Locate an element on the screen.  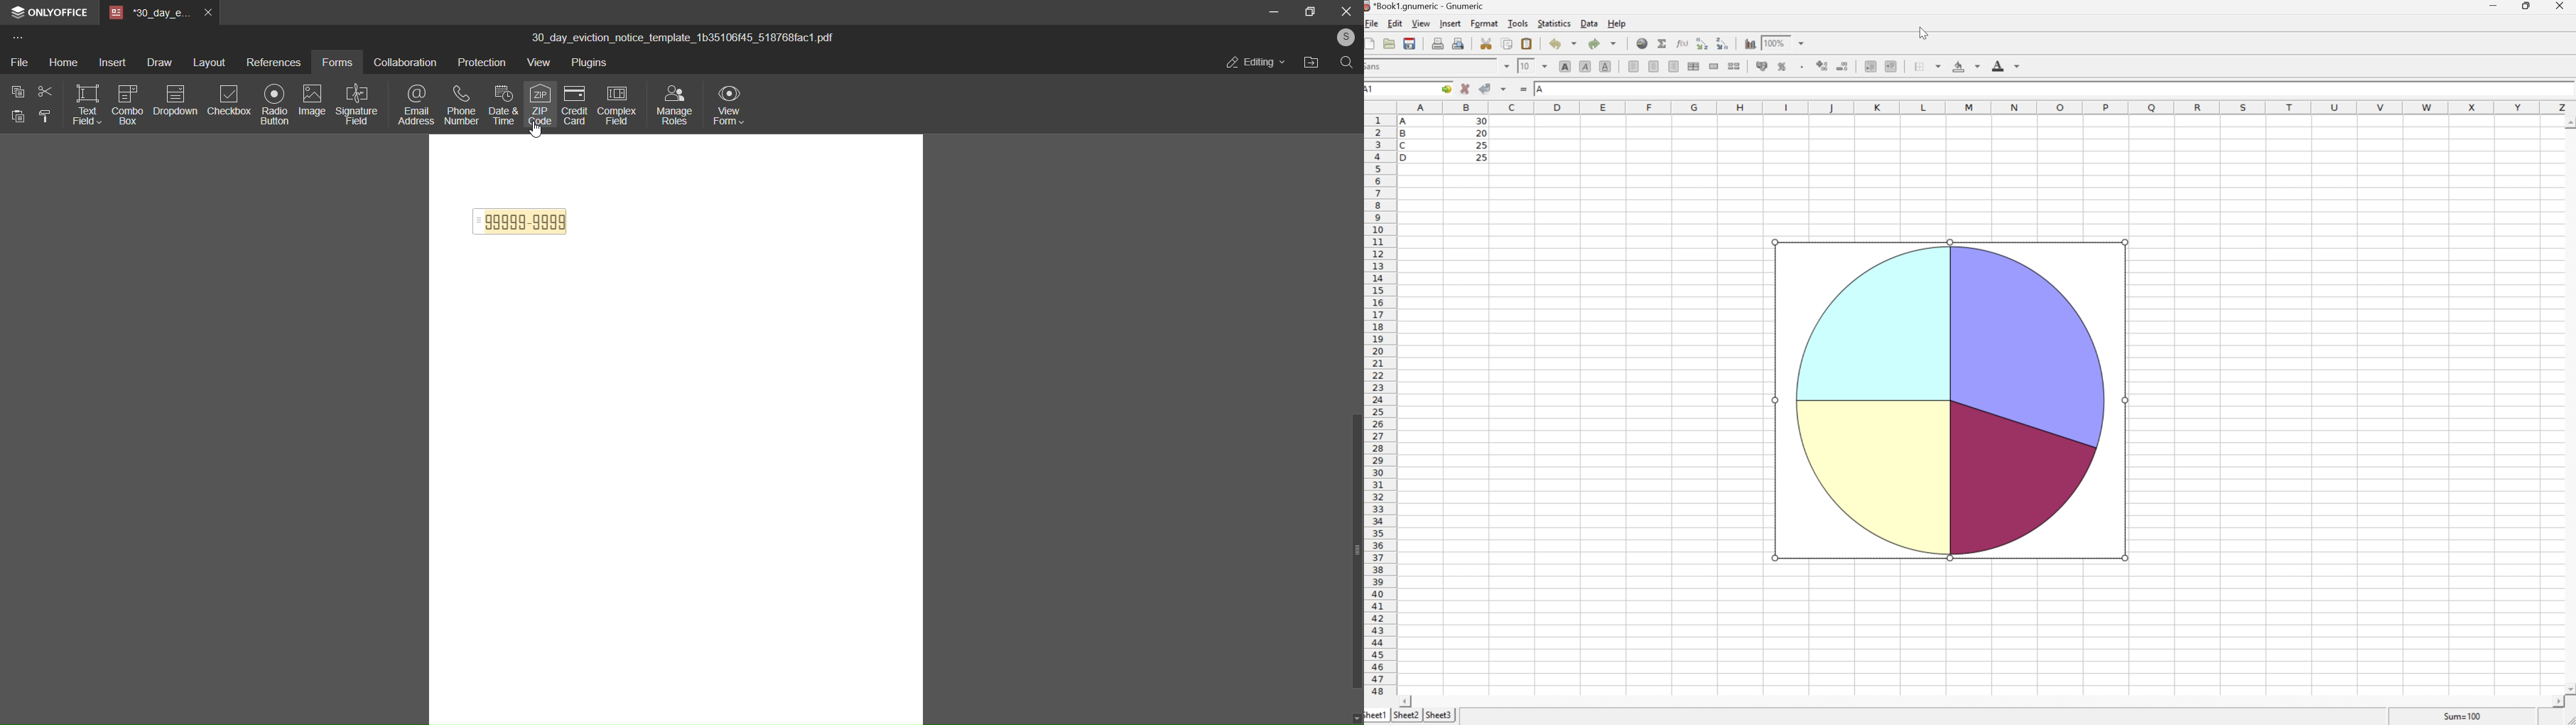
Redo is located at coordinates (1601, 42).